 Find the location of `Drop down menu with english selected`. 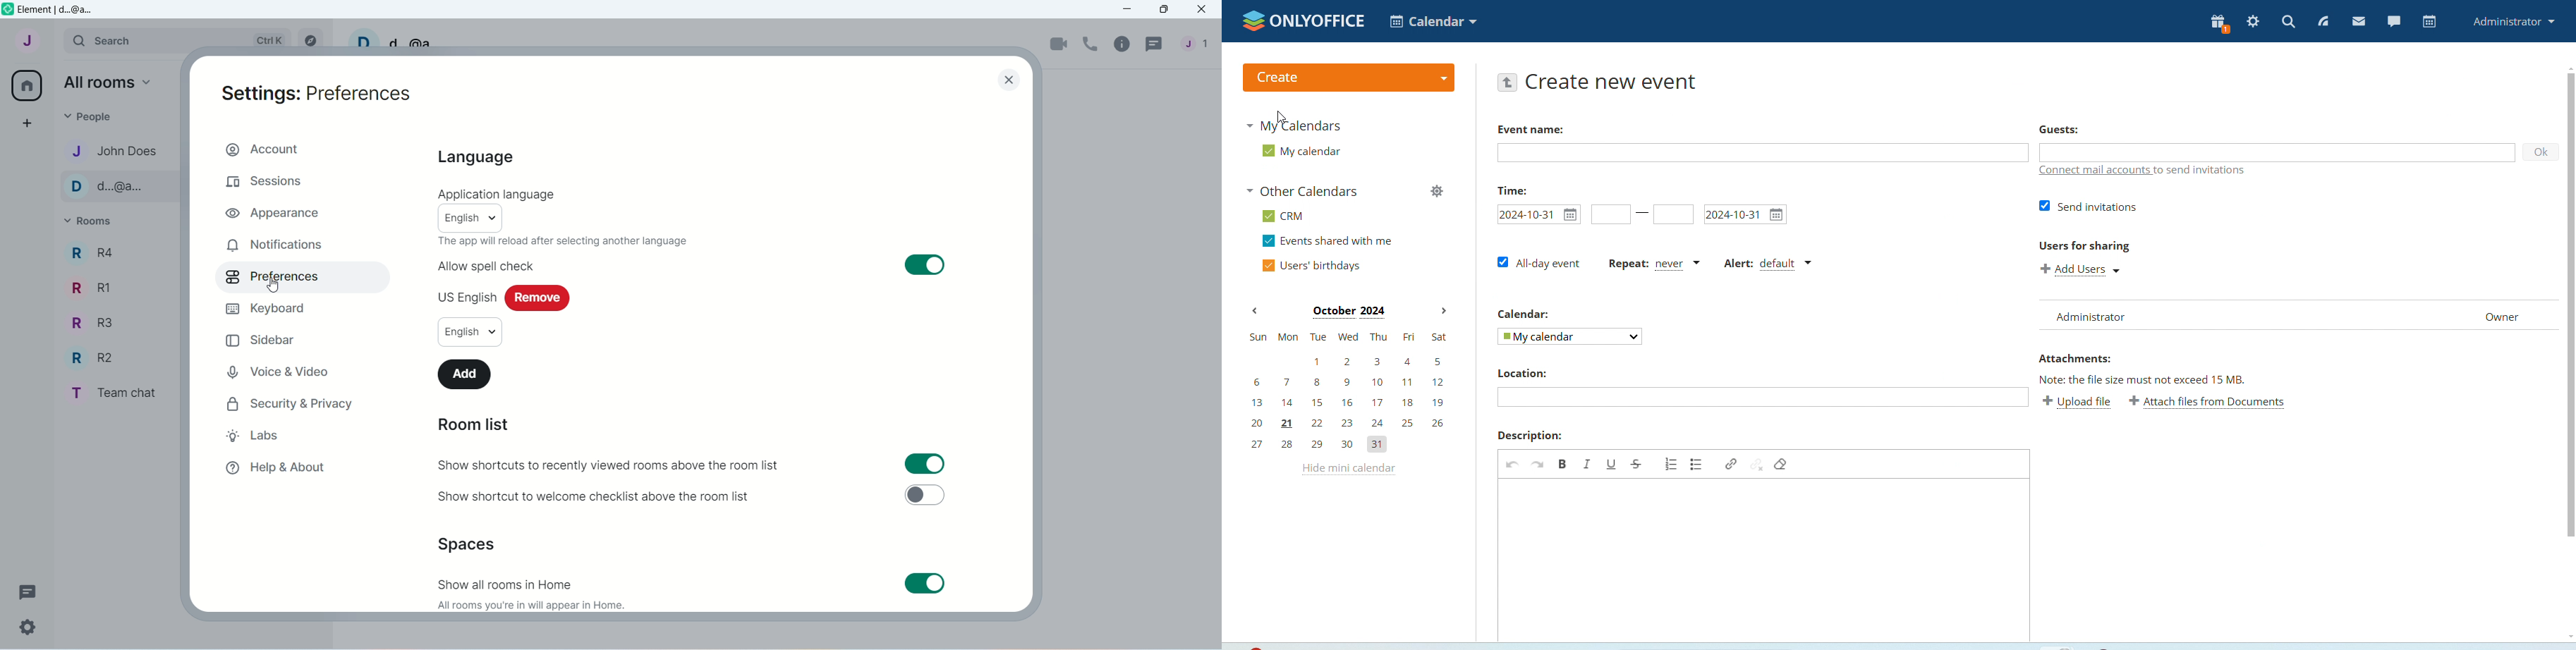

Drop down menu with english selected is located at coordinates (473, 333).